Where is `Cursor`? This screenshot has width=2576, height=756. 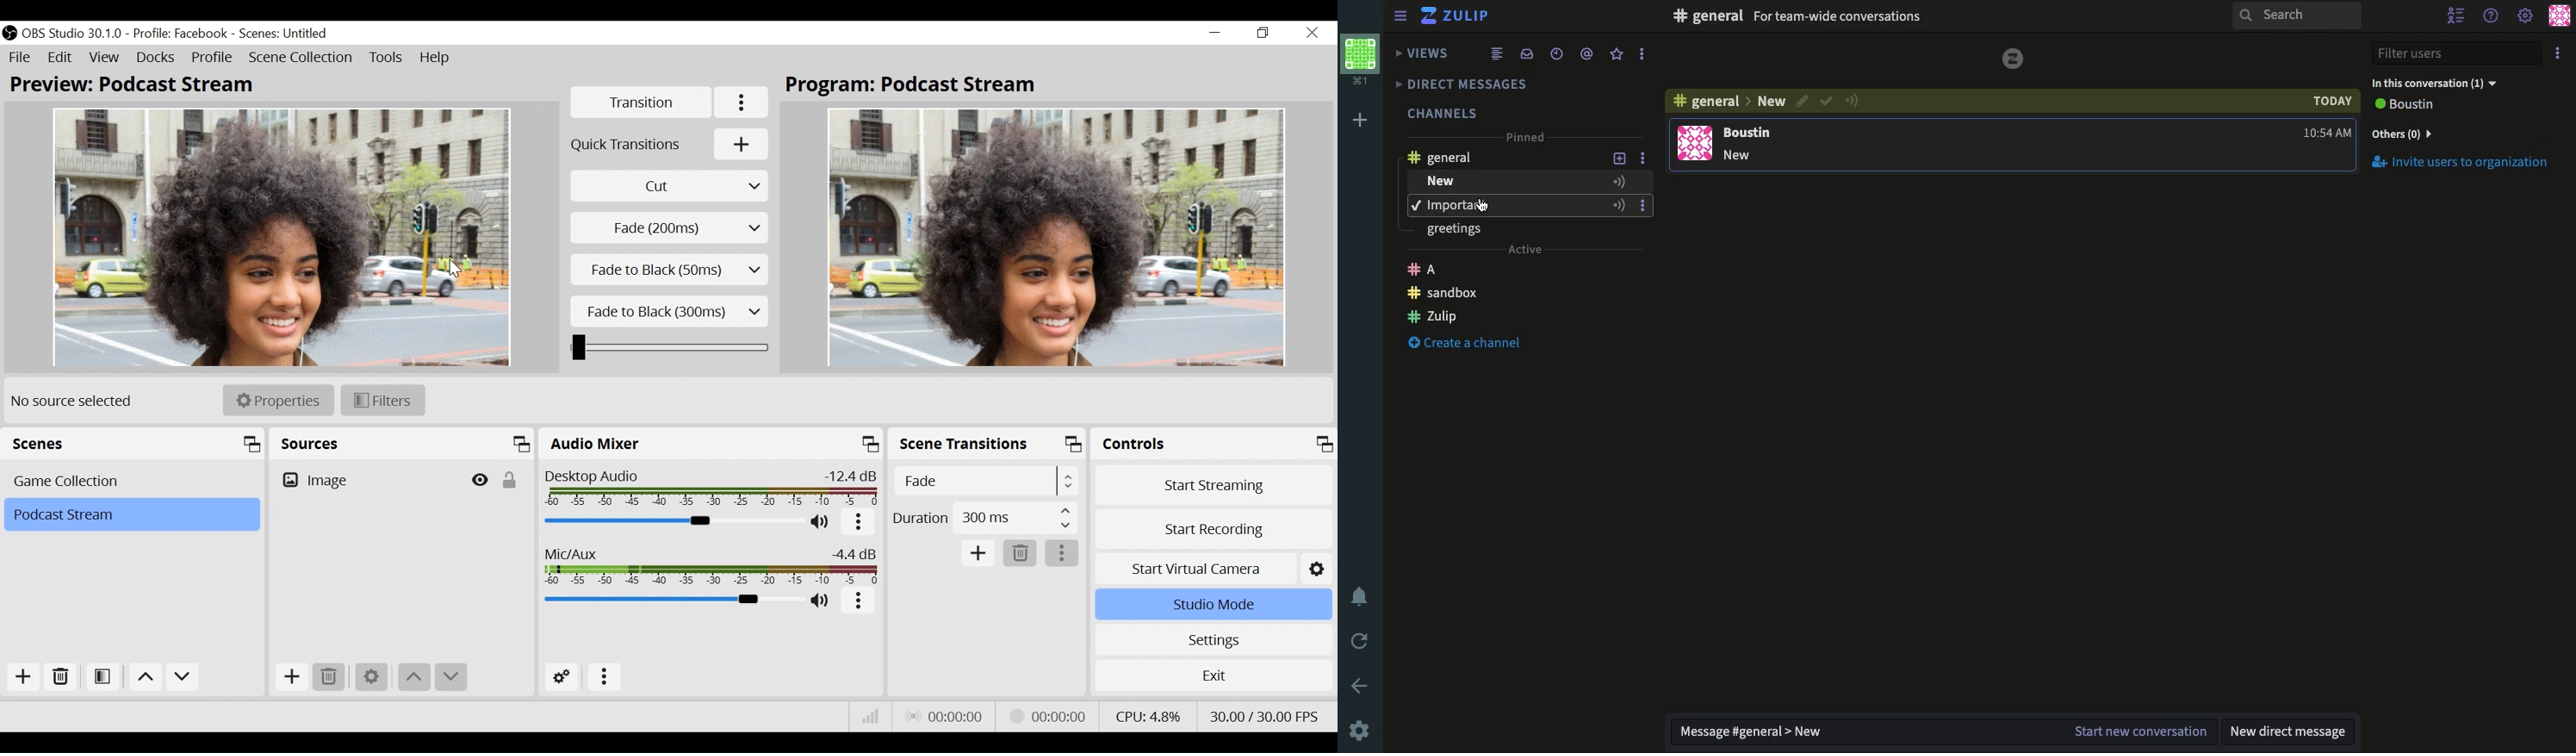 Cursor is located at coordinates (457, 267).